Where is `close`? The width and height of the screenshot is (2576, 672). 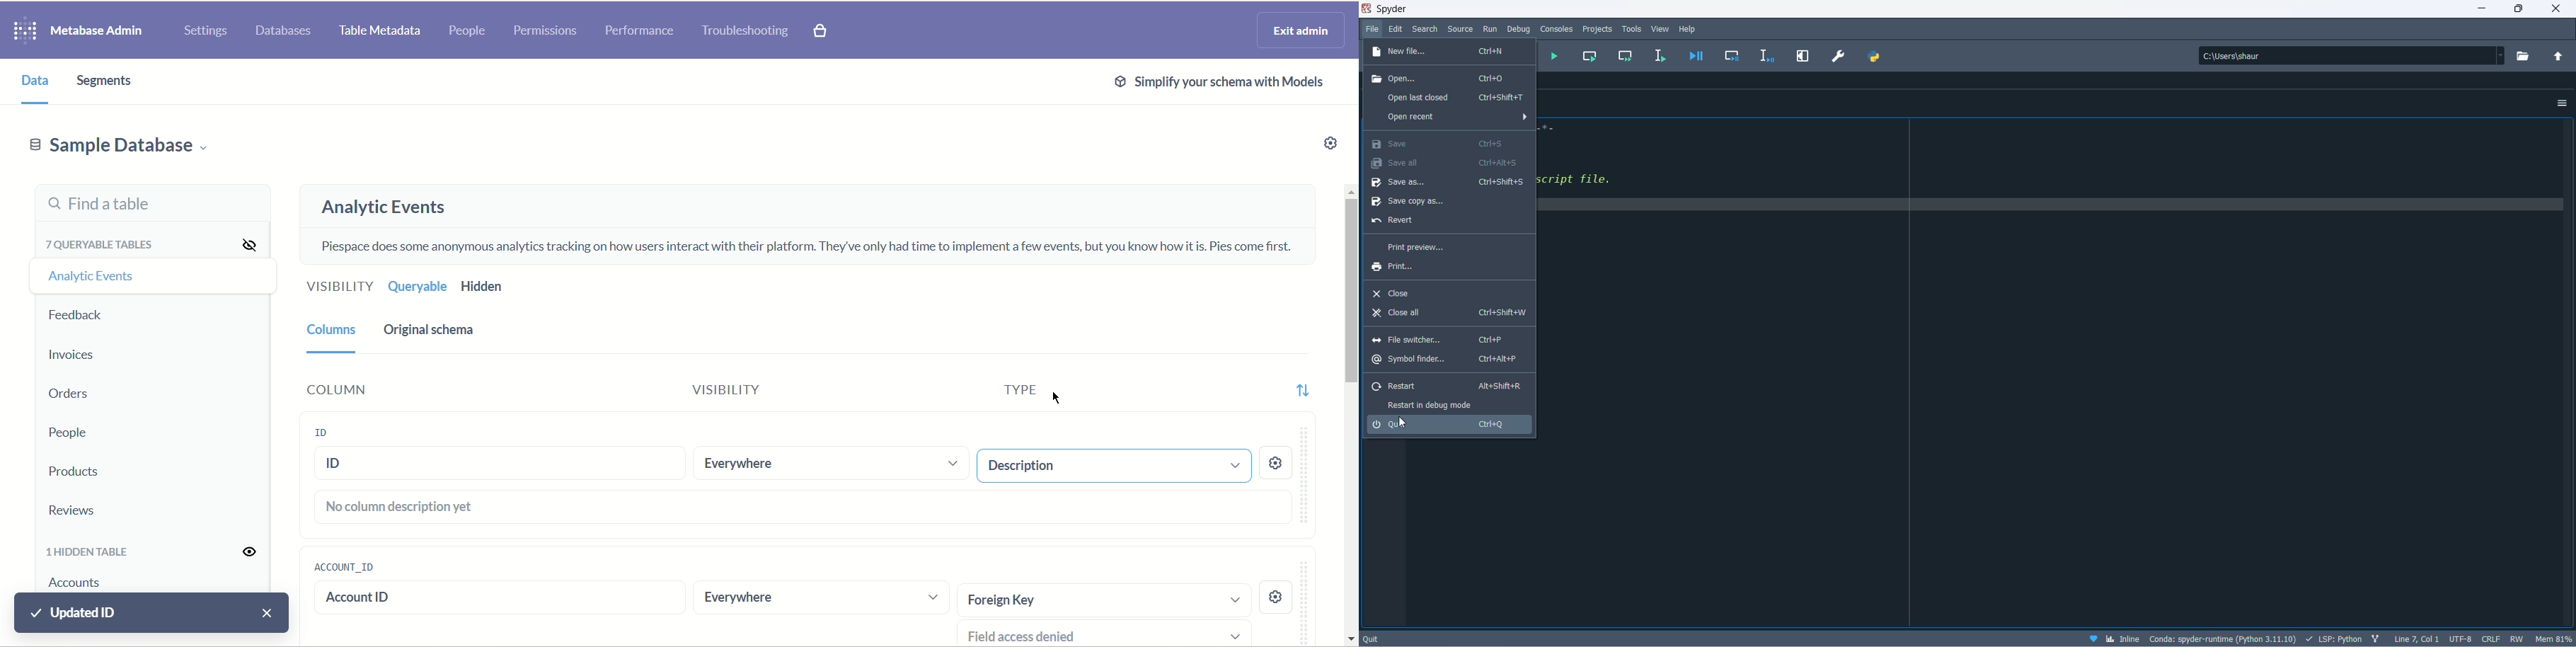
close is located at coordinates (2559, 10).